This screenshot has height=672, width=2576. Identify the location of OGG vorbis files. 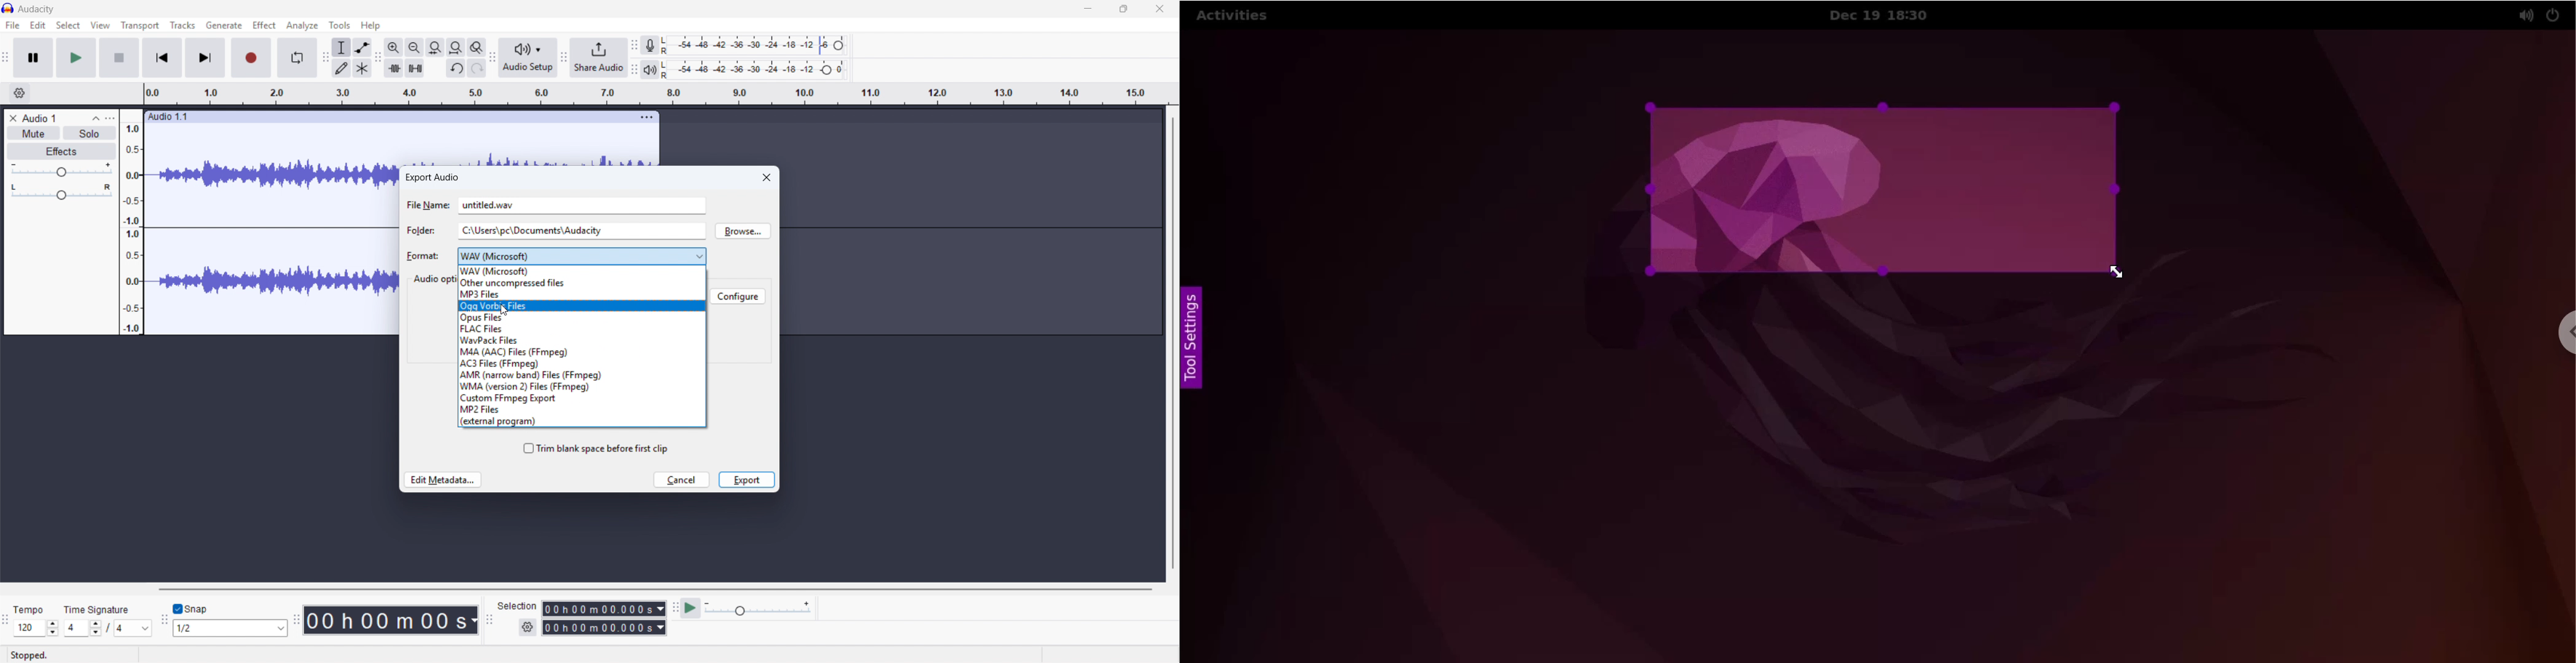
(582, 306).